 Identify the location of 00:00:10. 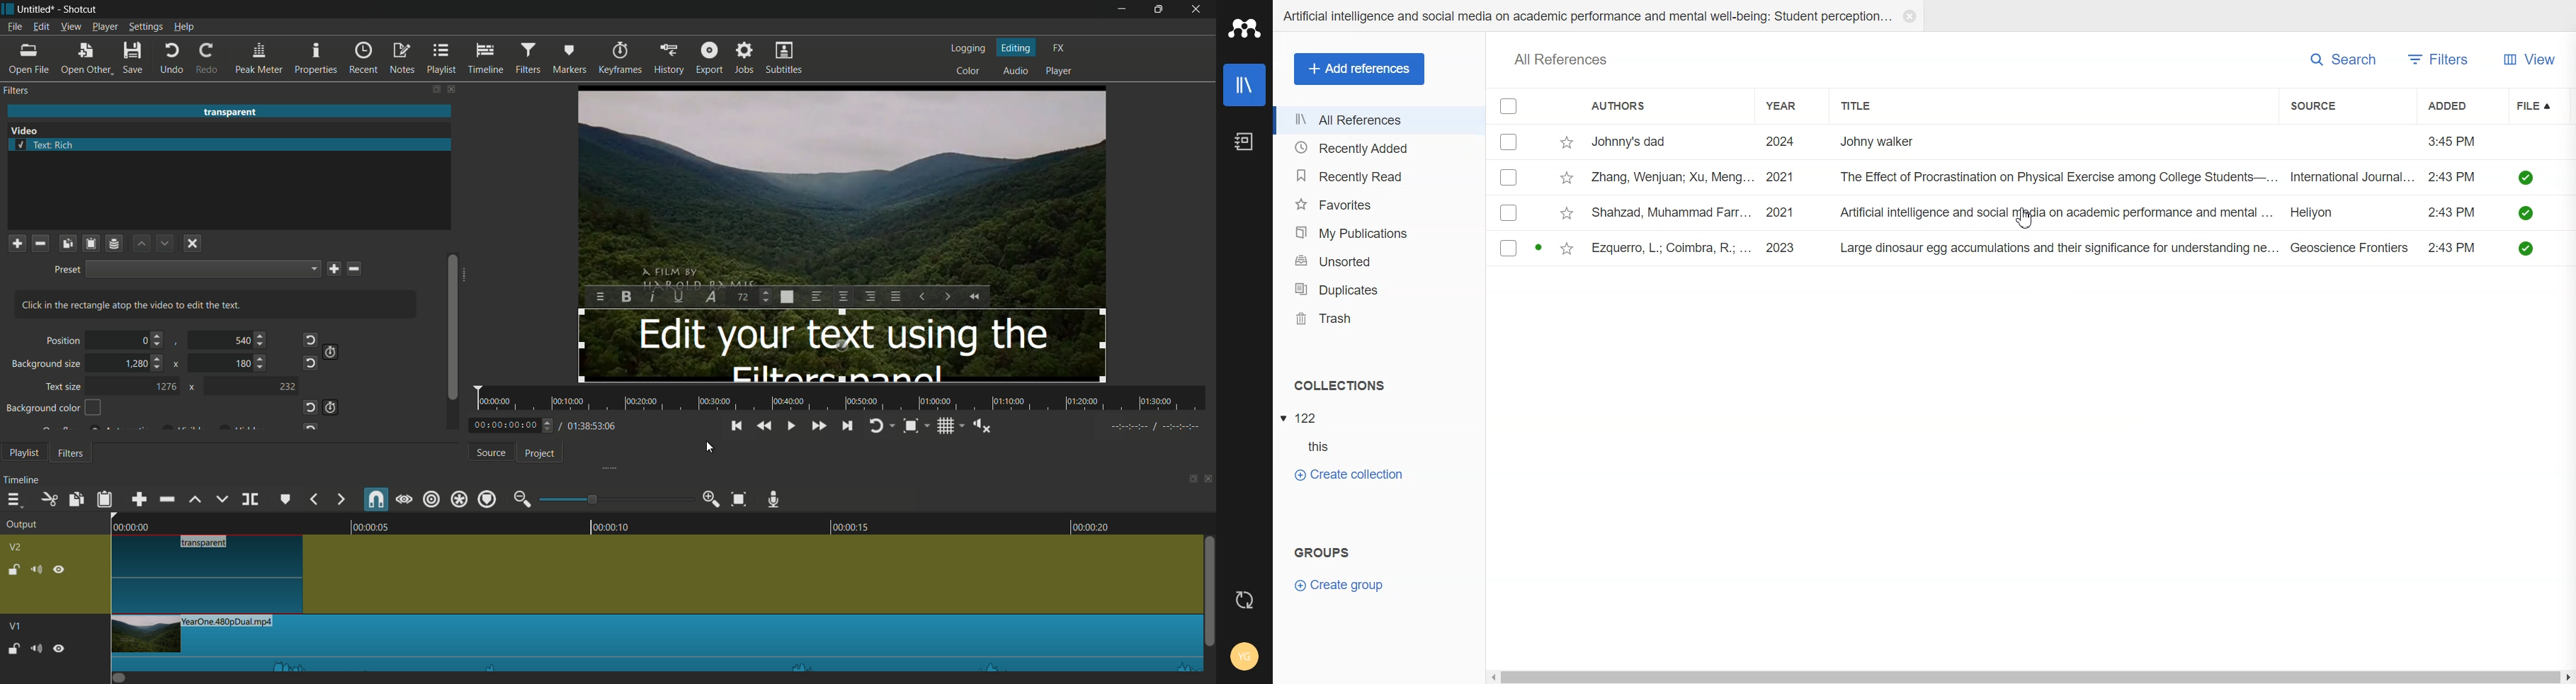
(613, 525).